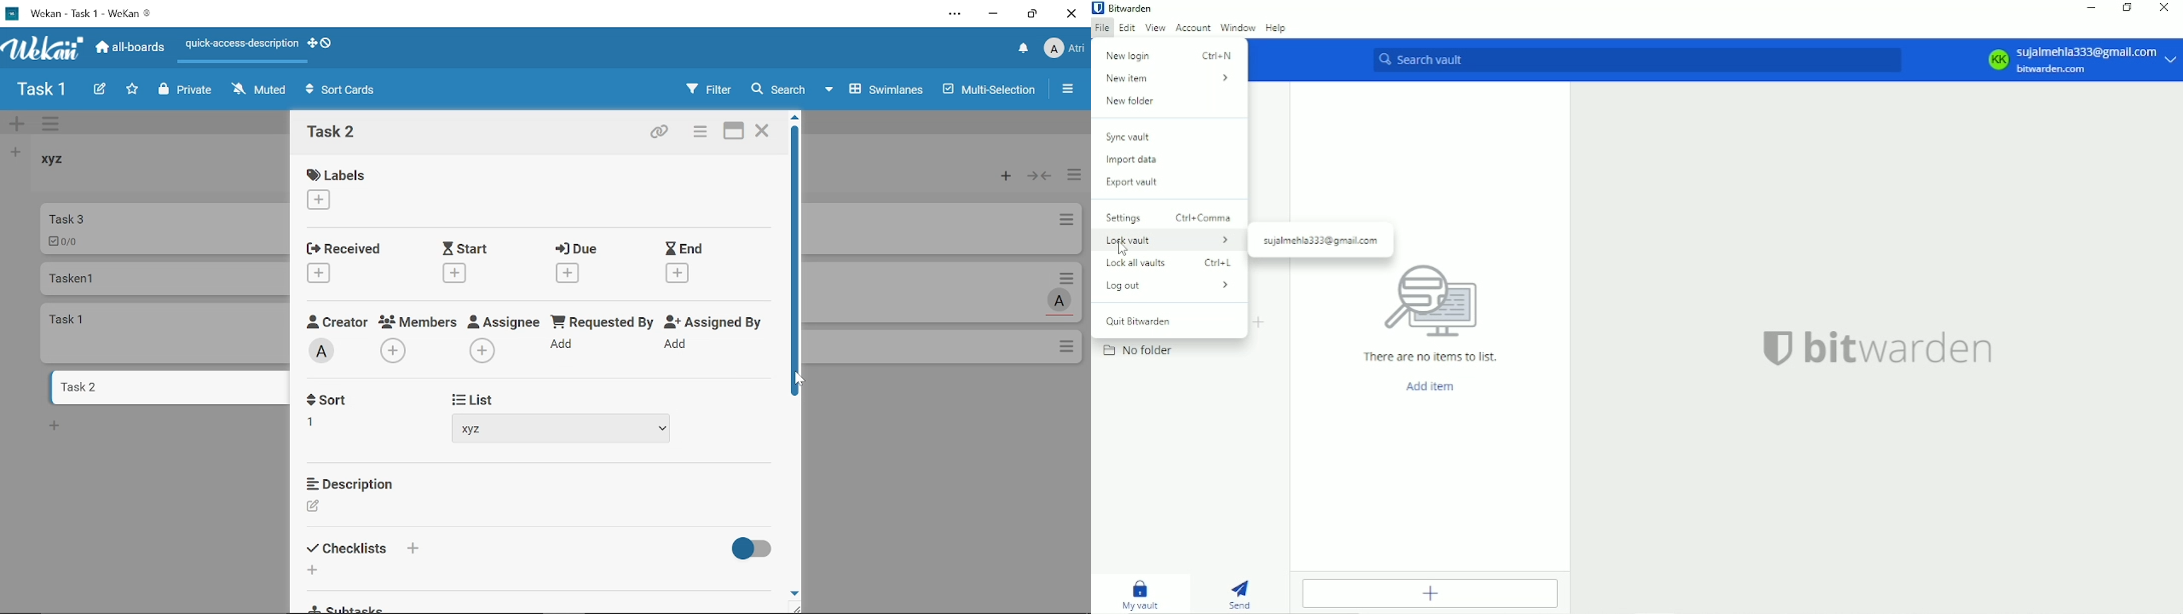 This screenshot has height=616, width=2184. I want to click on Add start date, so click(455, 275).